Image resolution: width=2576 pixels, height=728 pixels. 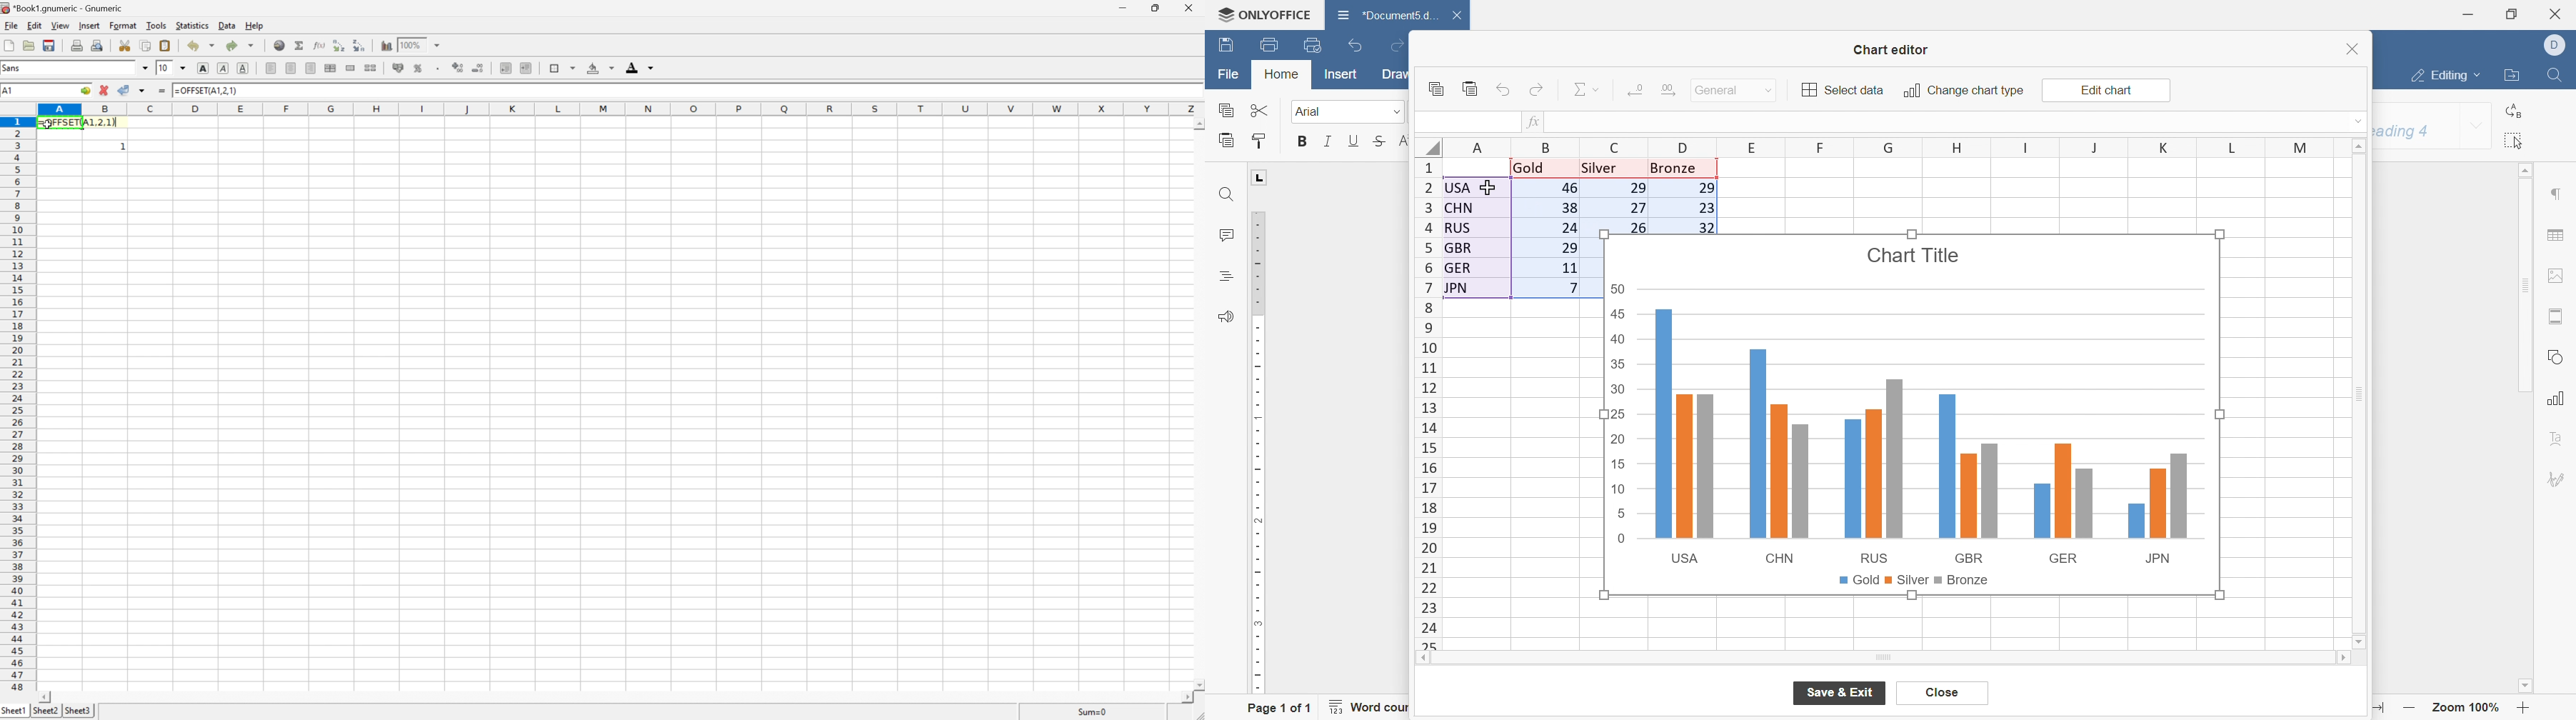 I want to click on Dell, so click(x=2557, y=44).